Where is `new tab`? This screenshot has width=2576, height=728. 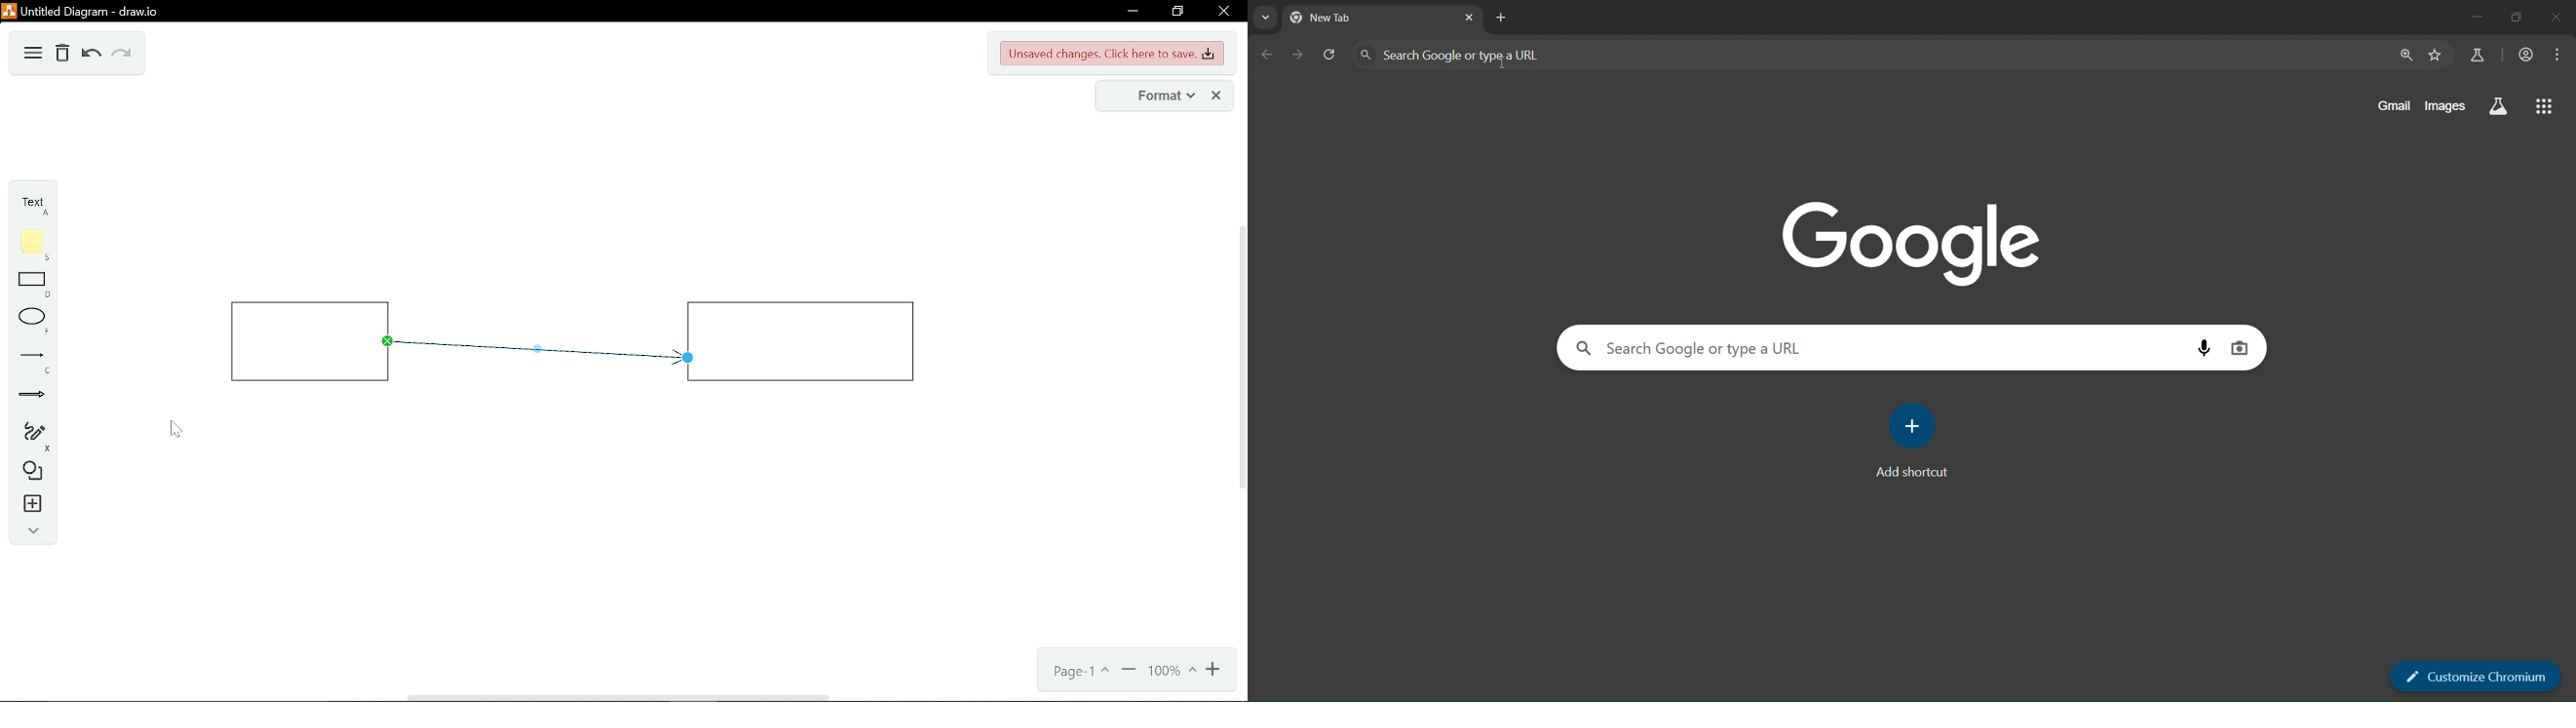
new tab is located at coordinates (1344, 19).